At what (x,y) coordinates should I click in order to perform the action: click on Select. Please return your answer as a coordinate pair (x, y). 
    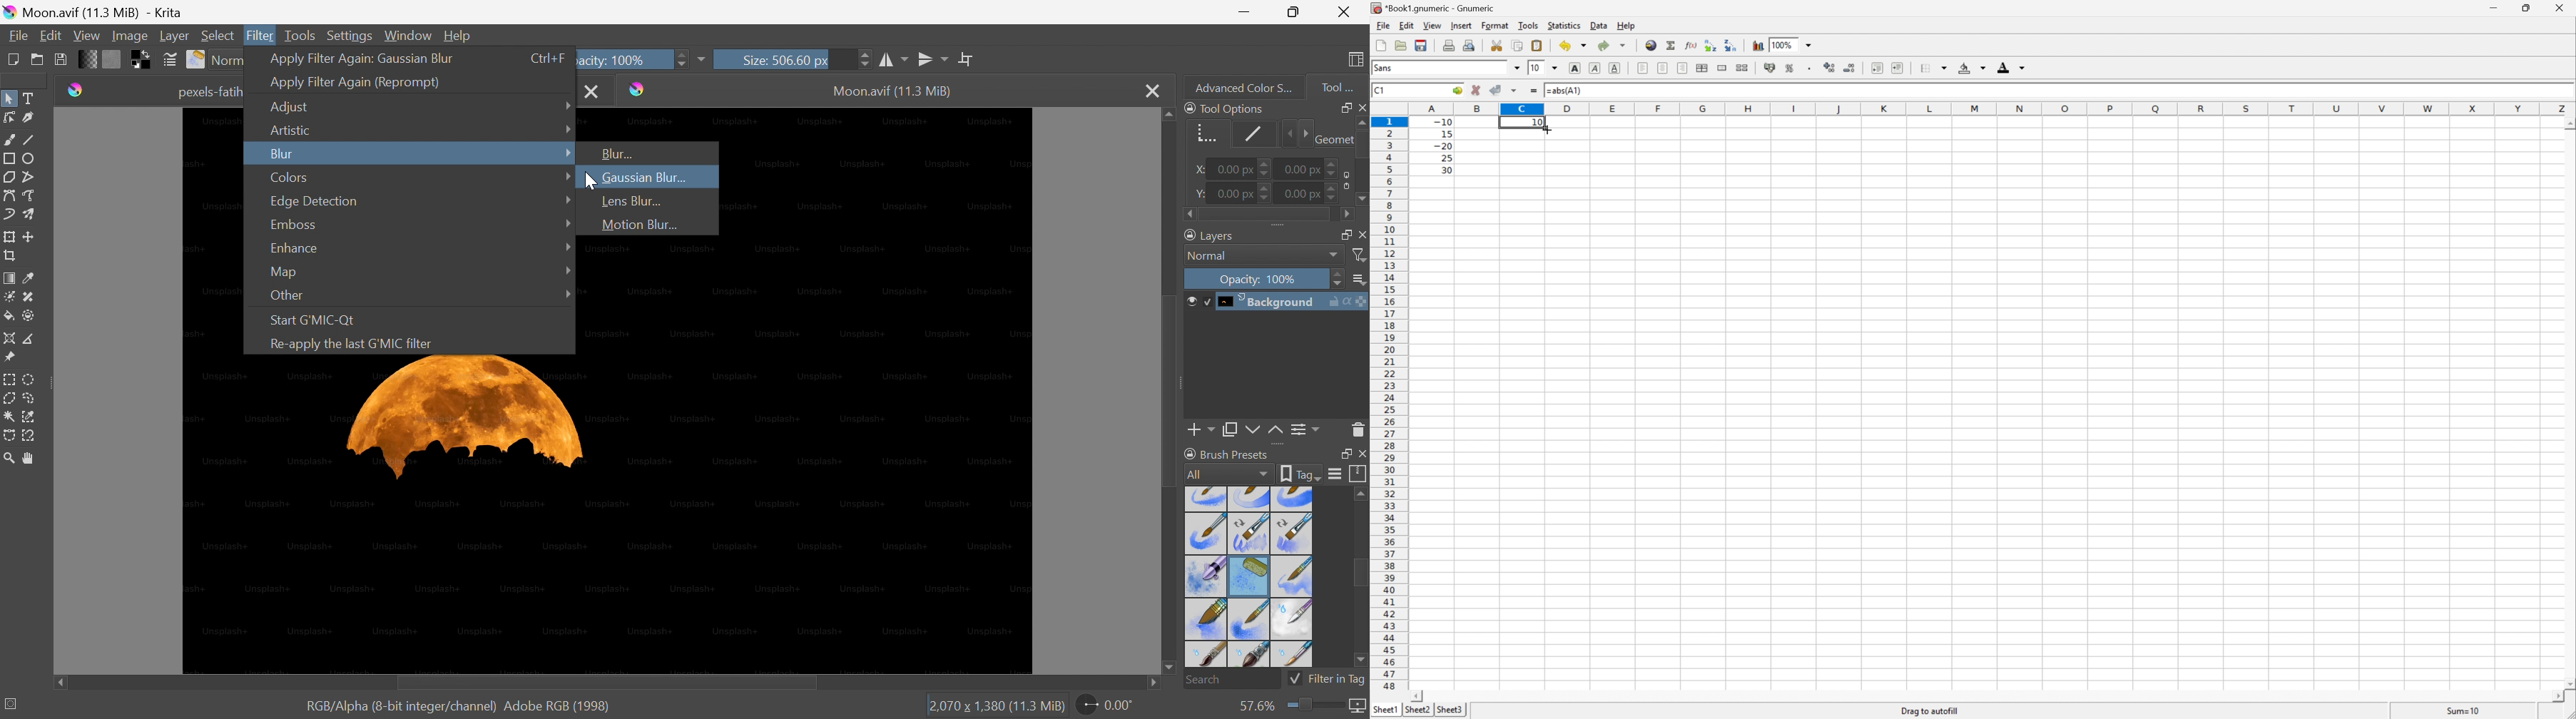
    Looking at the image, I should click on (218, 35).